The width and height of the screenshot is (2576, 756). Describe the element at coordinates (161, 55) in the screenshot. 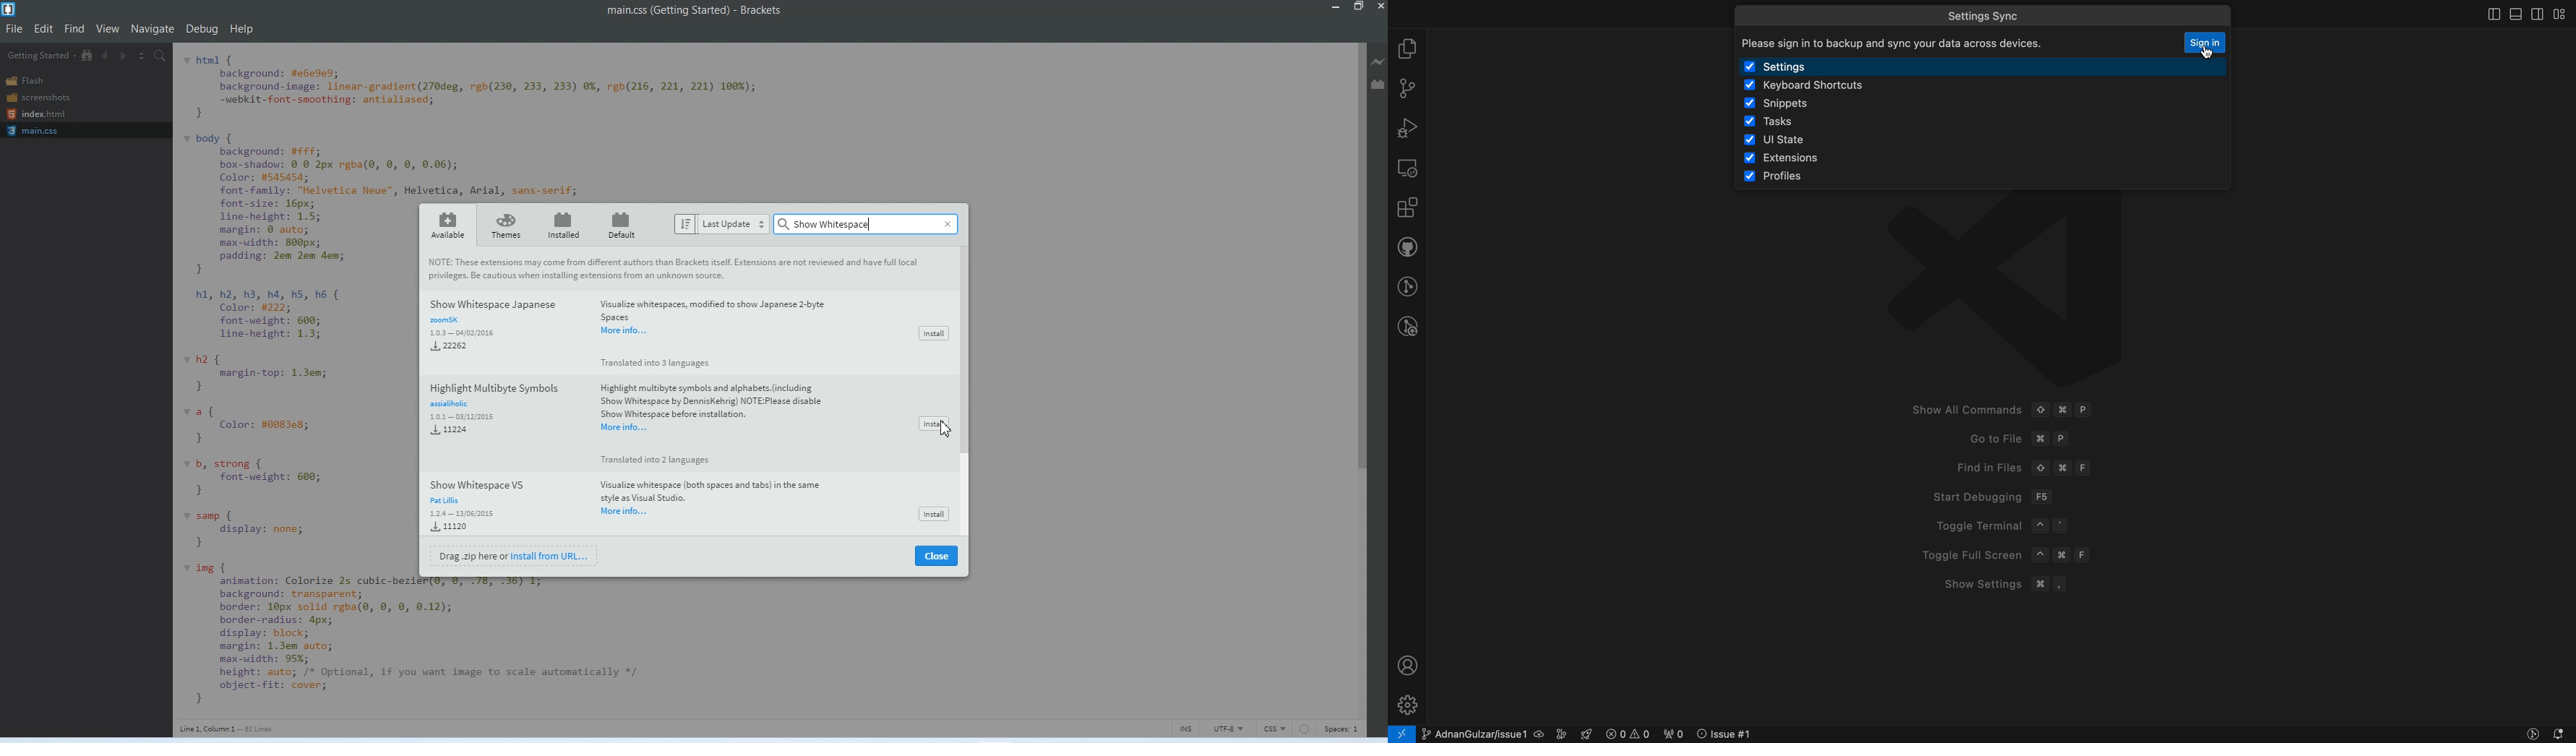

I see `Find in Files` at that location.